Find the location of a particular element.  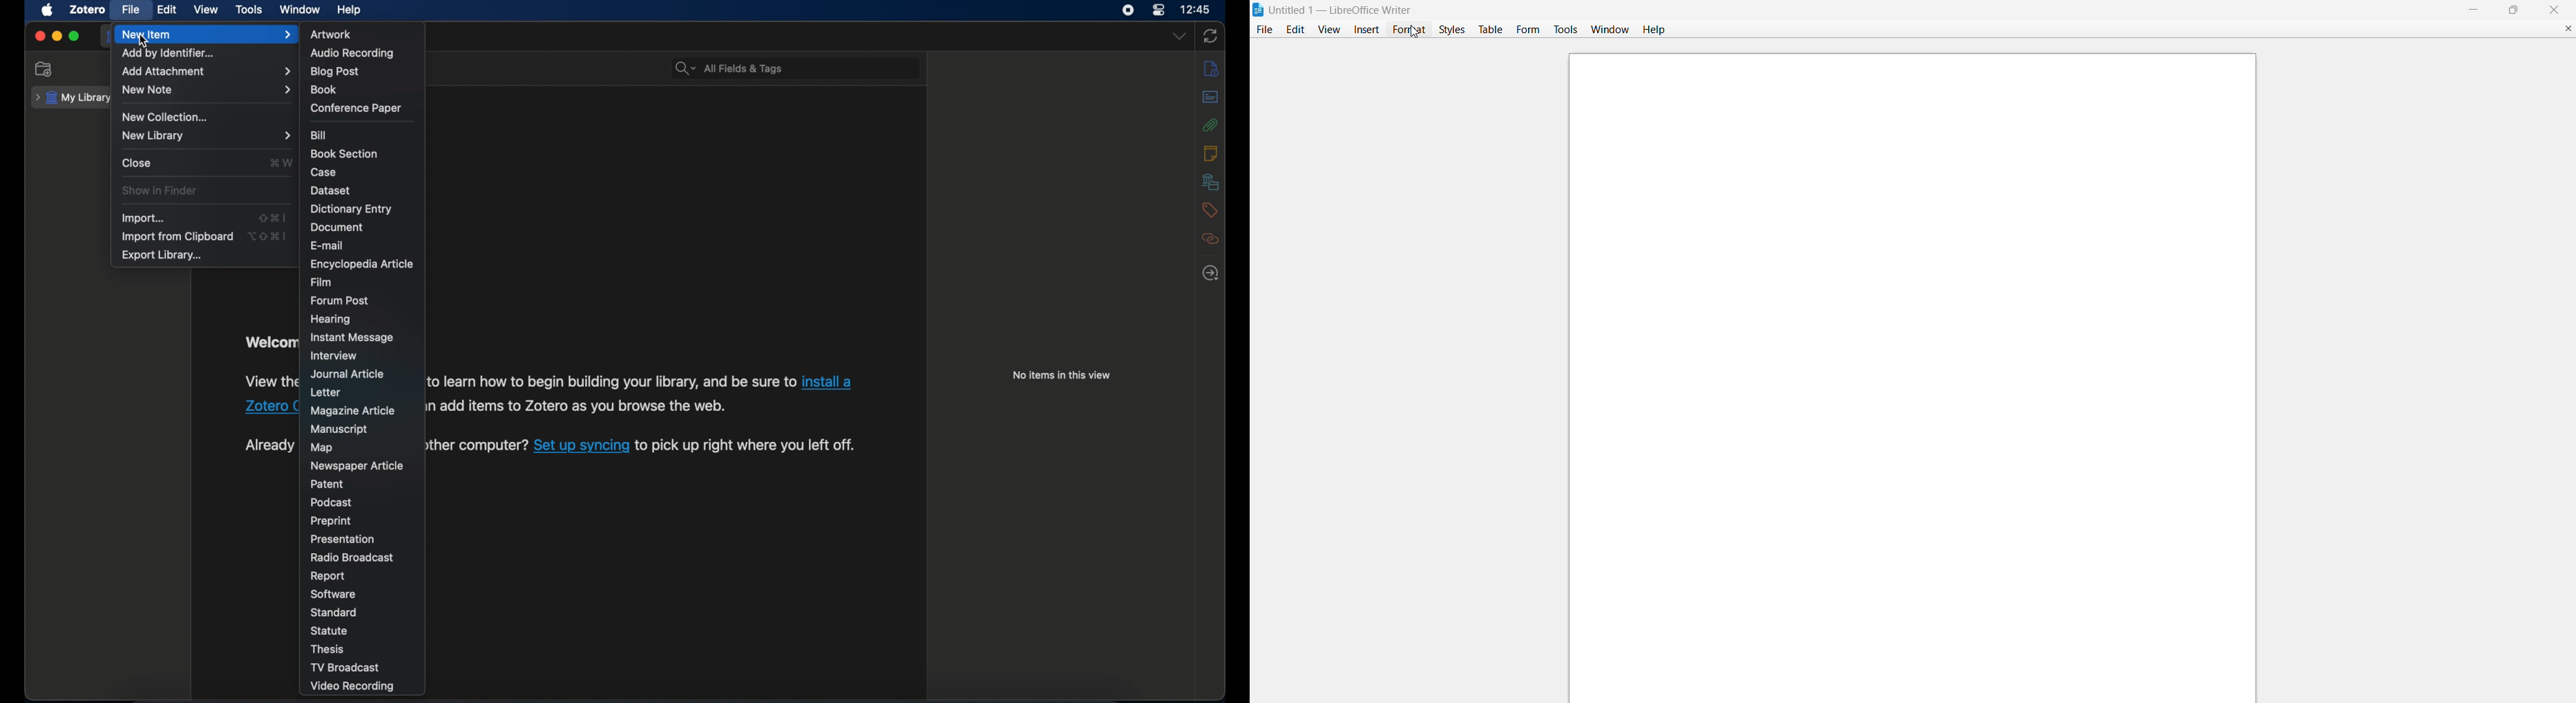

file is located at coordinates (132, 10).